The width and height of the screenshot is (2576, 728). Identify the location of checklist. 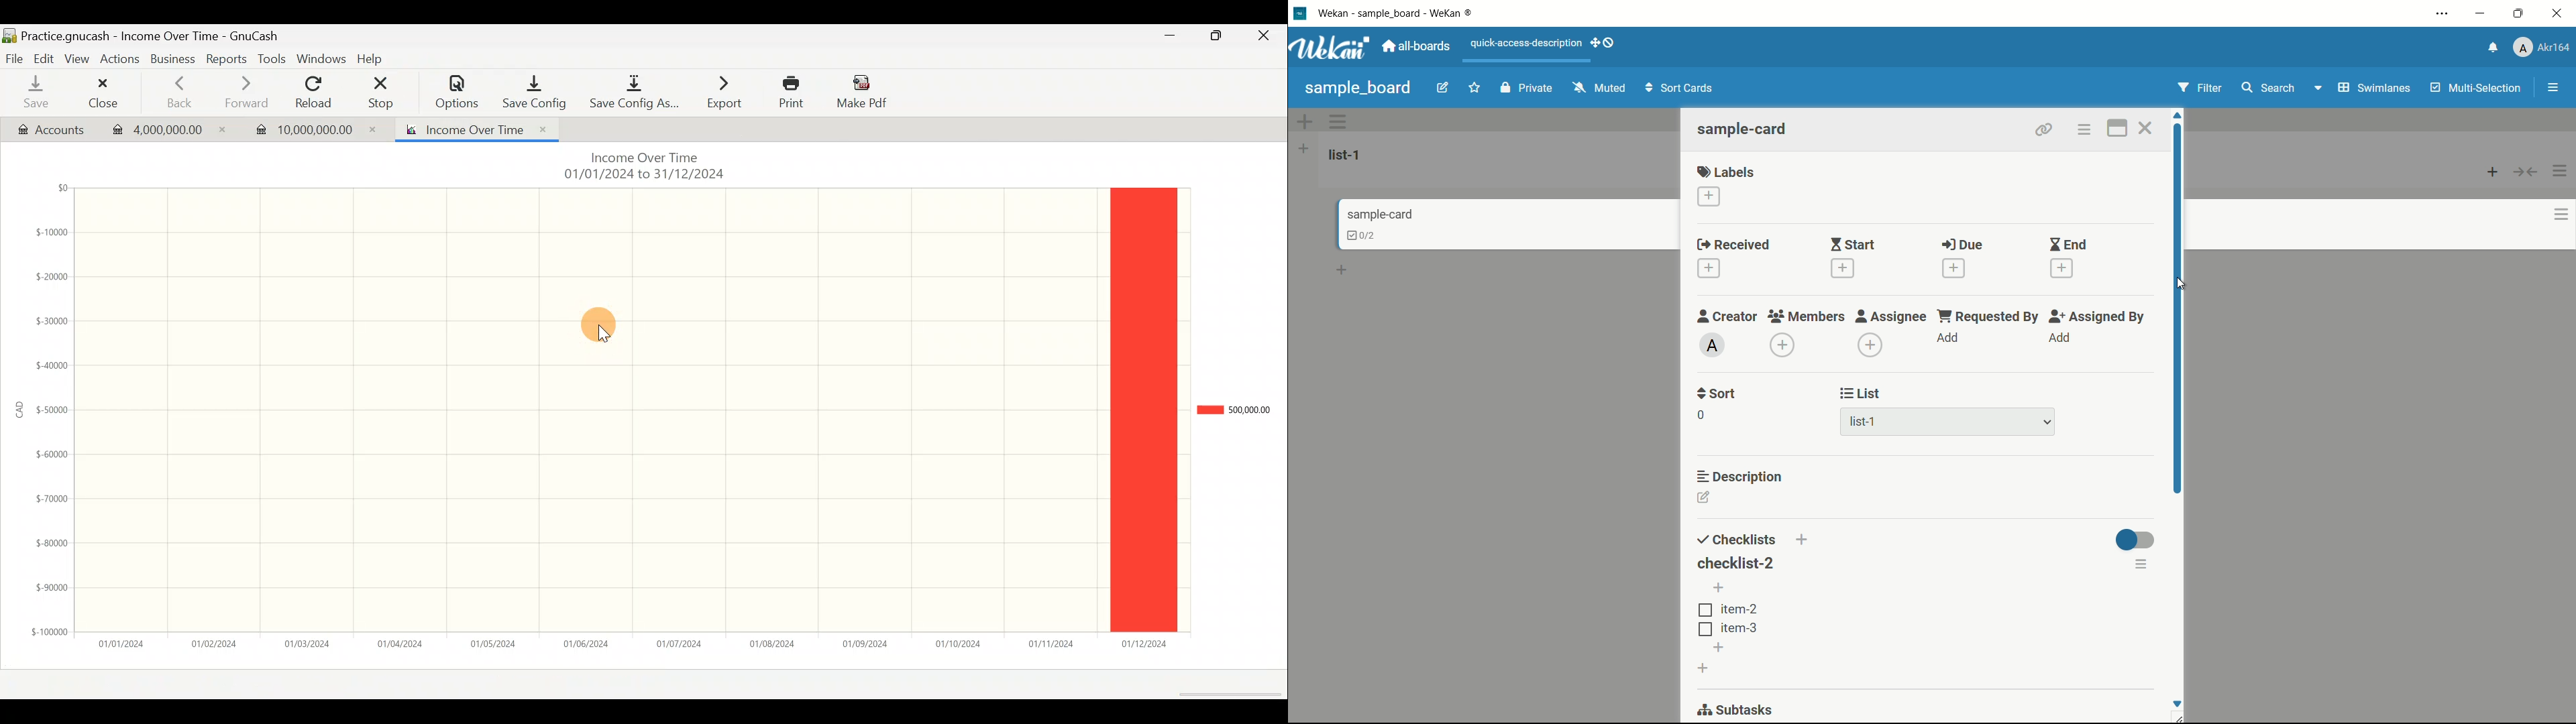
(1354, 235).